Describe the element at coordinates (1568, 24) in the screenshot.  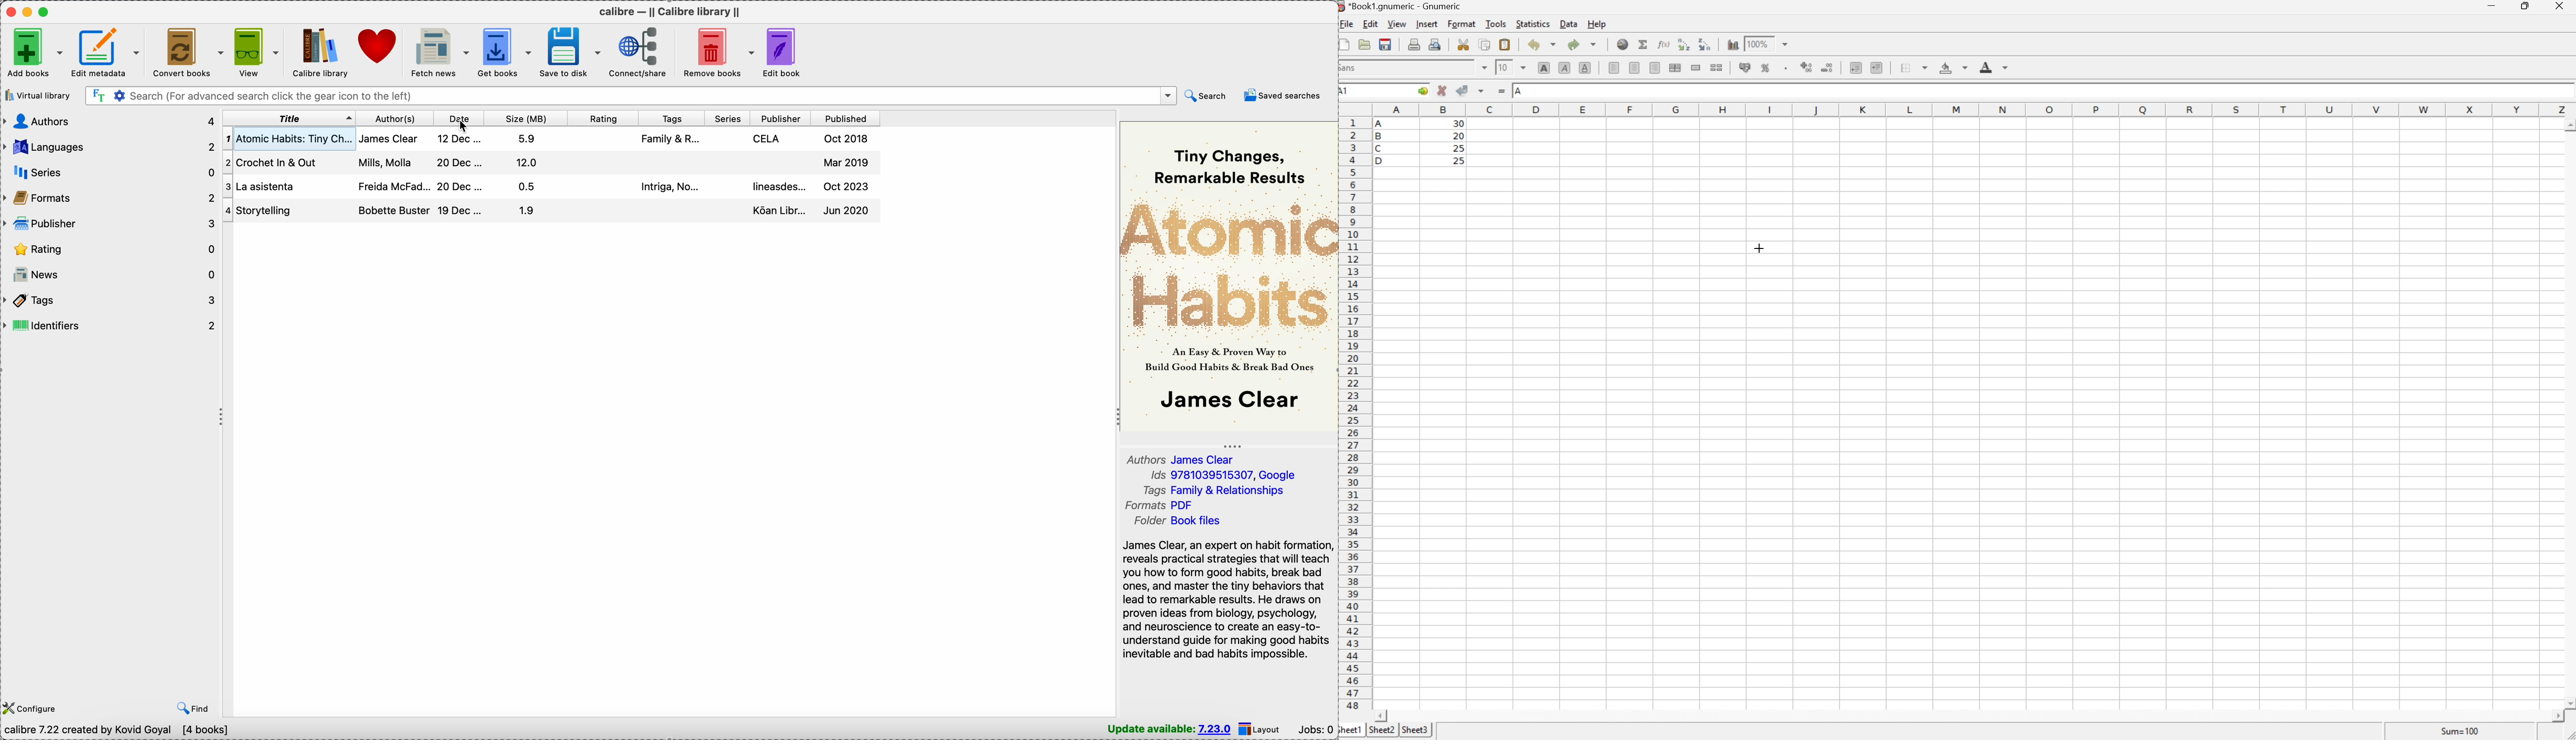
I see `Data` at that location.